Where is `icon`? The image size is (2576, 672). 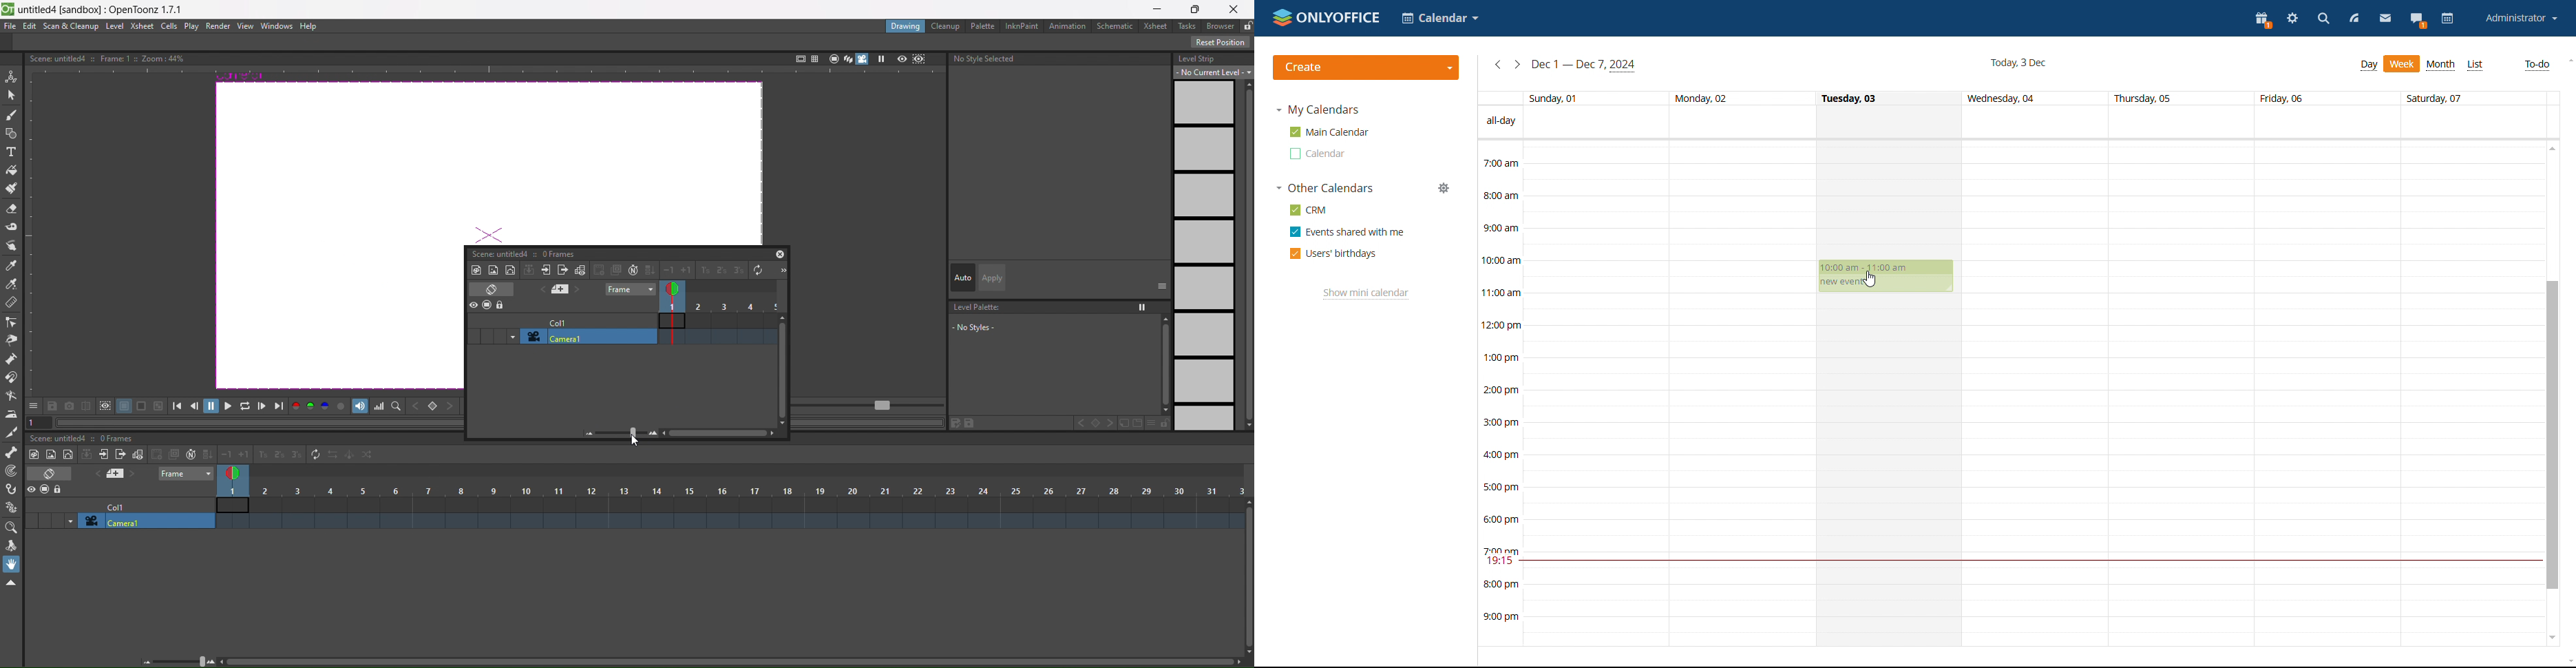 icon is located at coordinates (487, 305).